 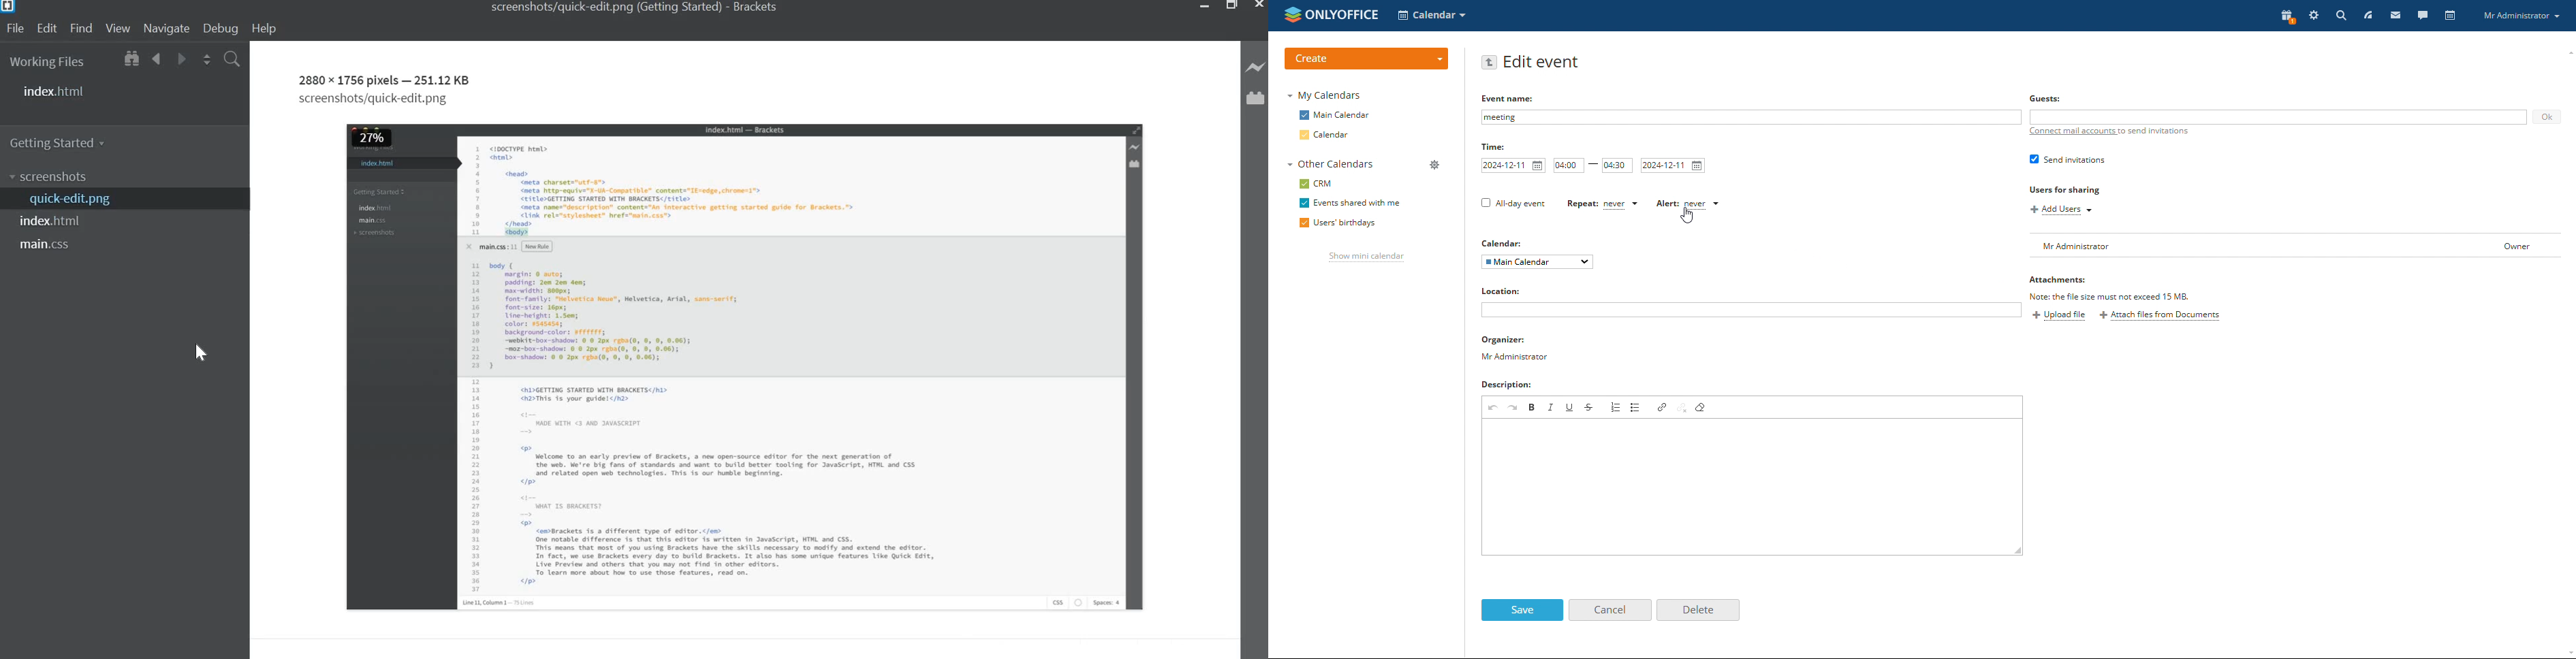 I want to click on Index.html file, so click(x=57, y=222).